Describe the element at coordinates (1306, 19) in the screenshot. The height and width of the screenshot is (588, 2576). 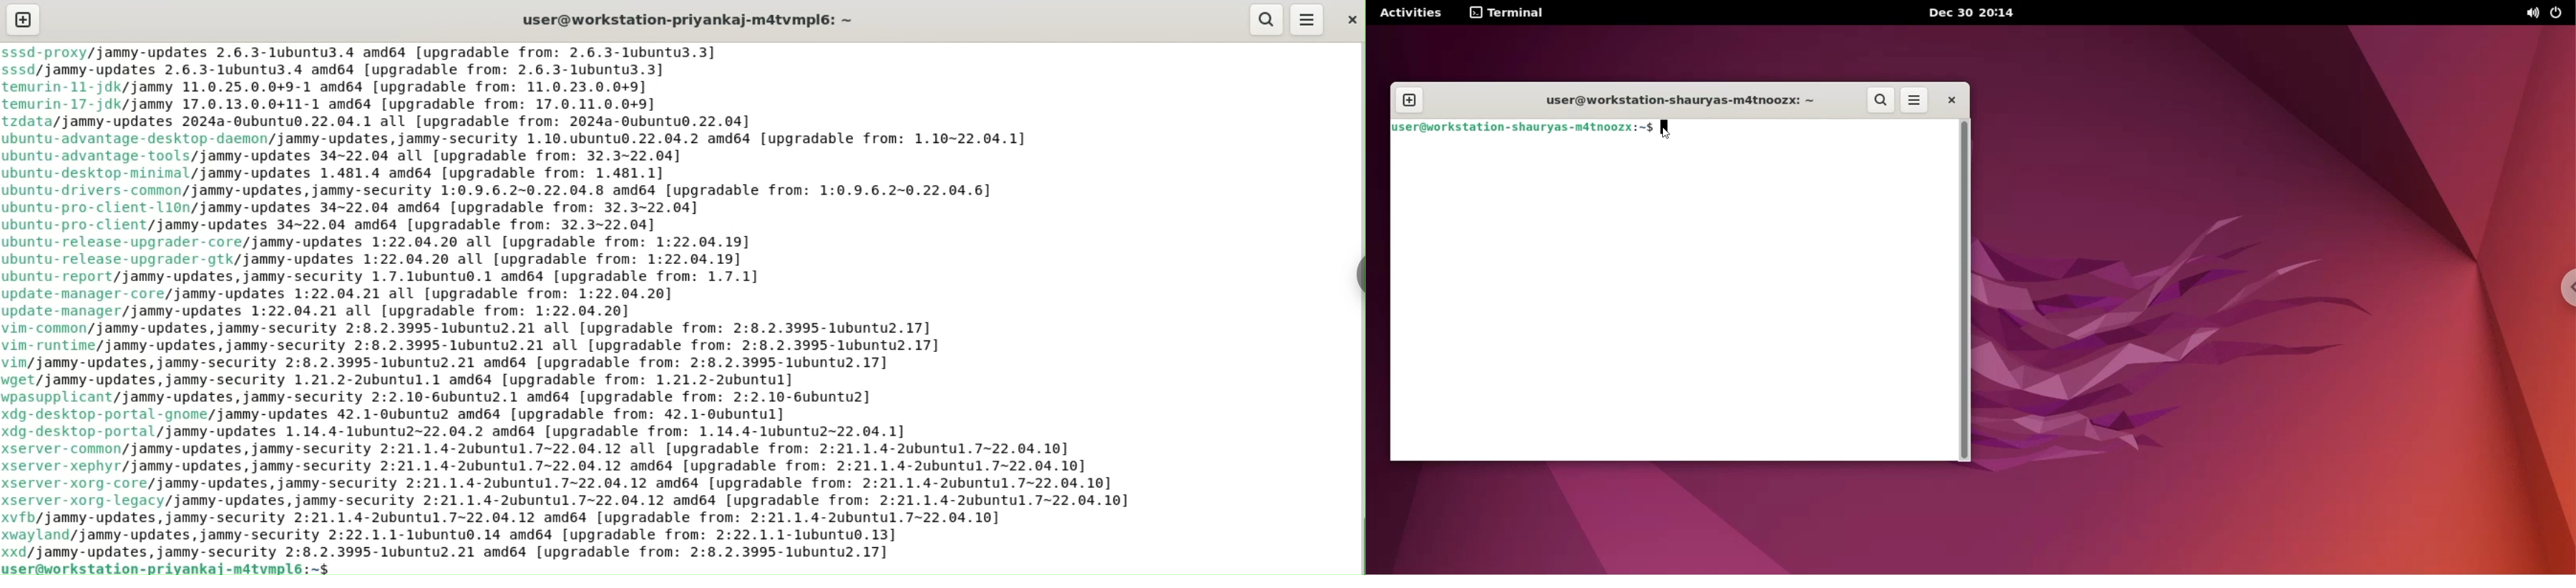
I see `menu` at that location.